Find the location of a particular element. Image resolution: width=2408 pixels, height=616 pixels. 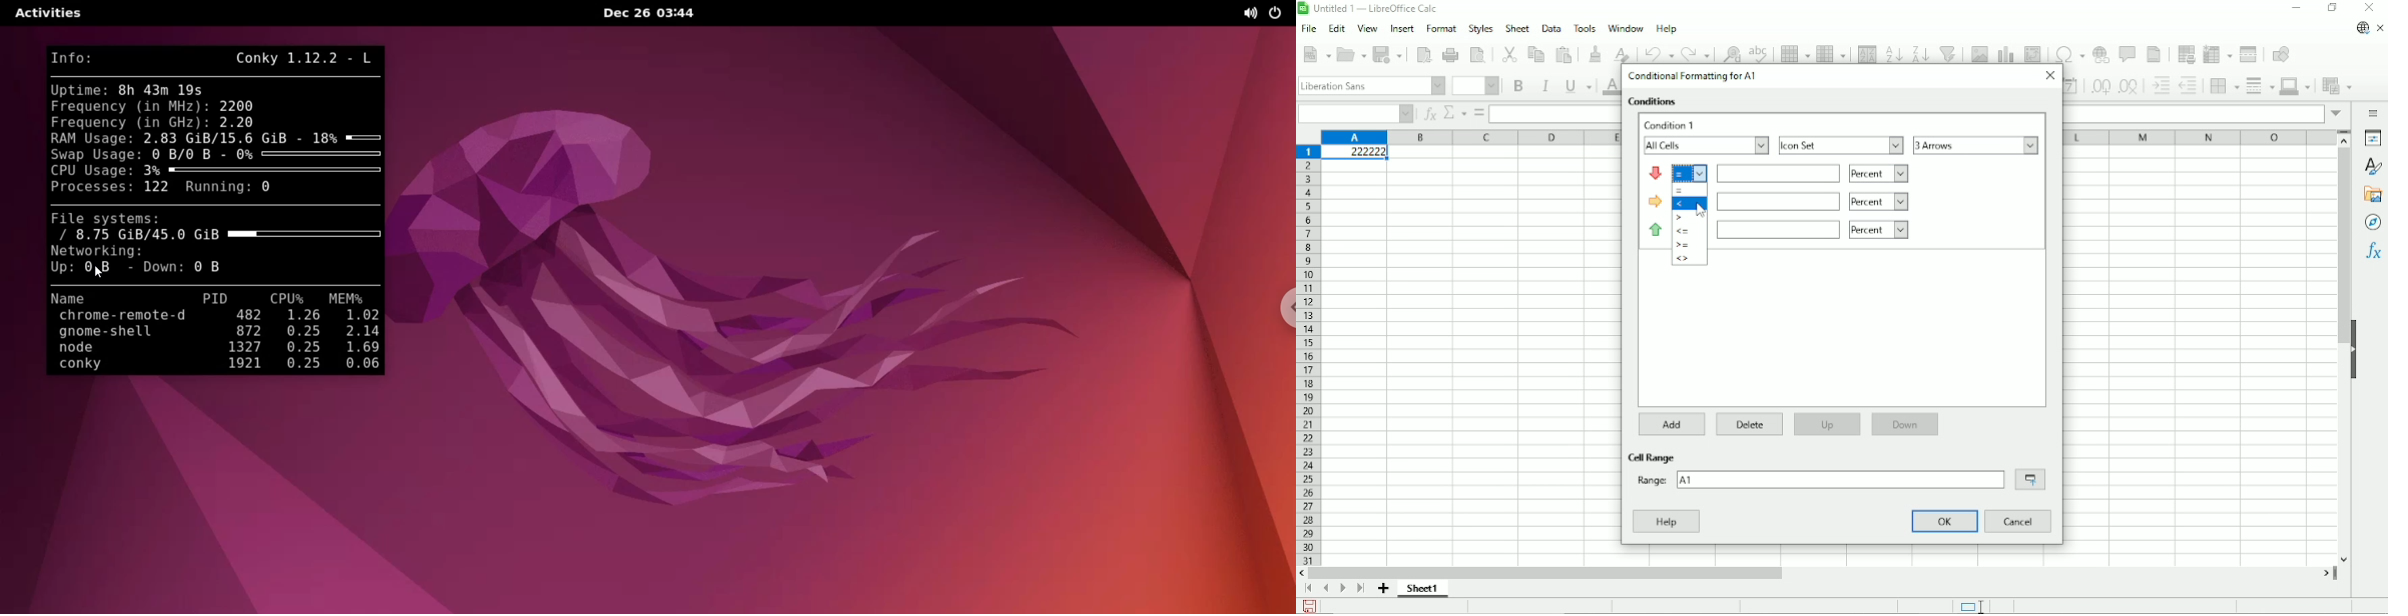

Redo is located at coordinates (1698, 52).